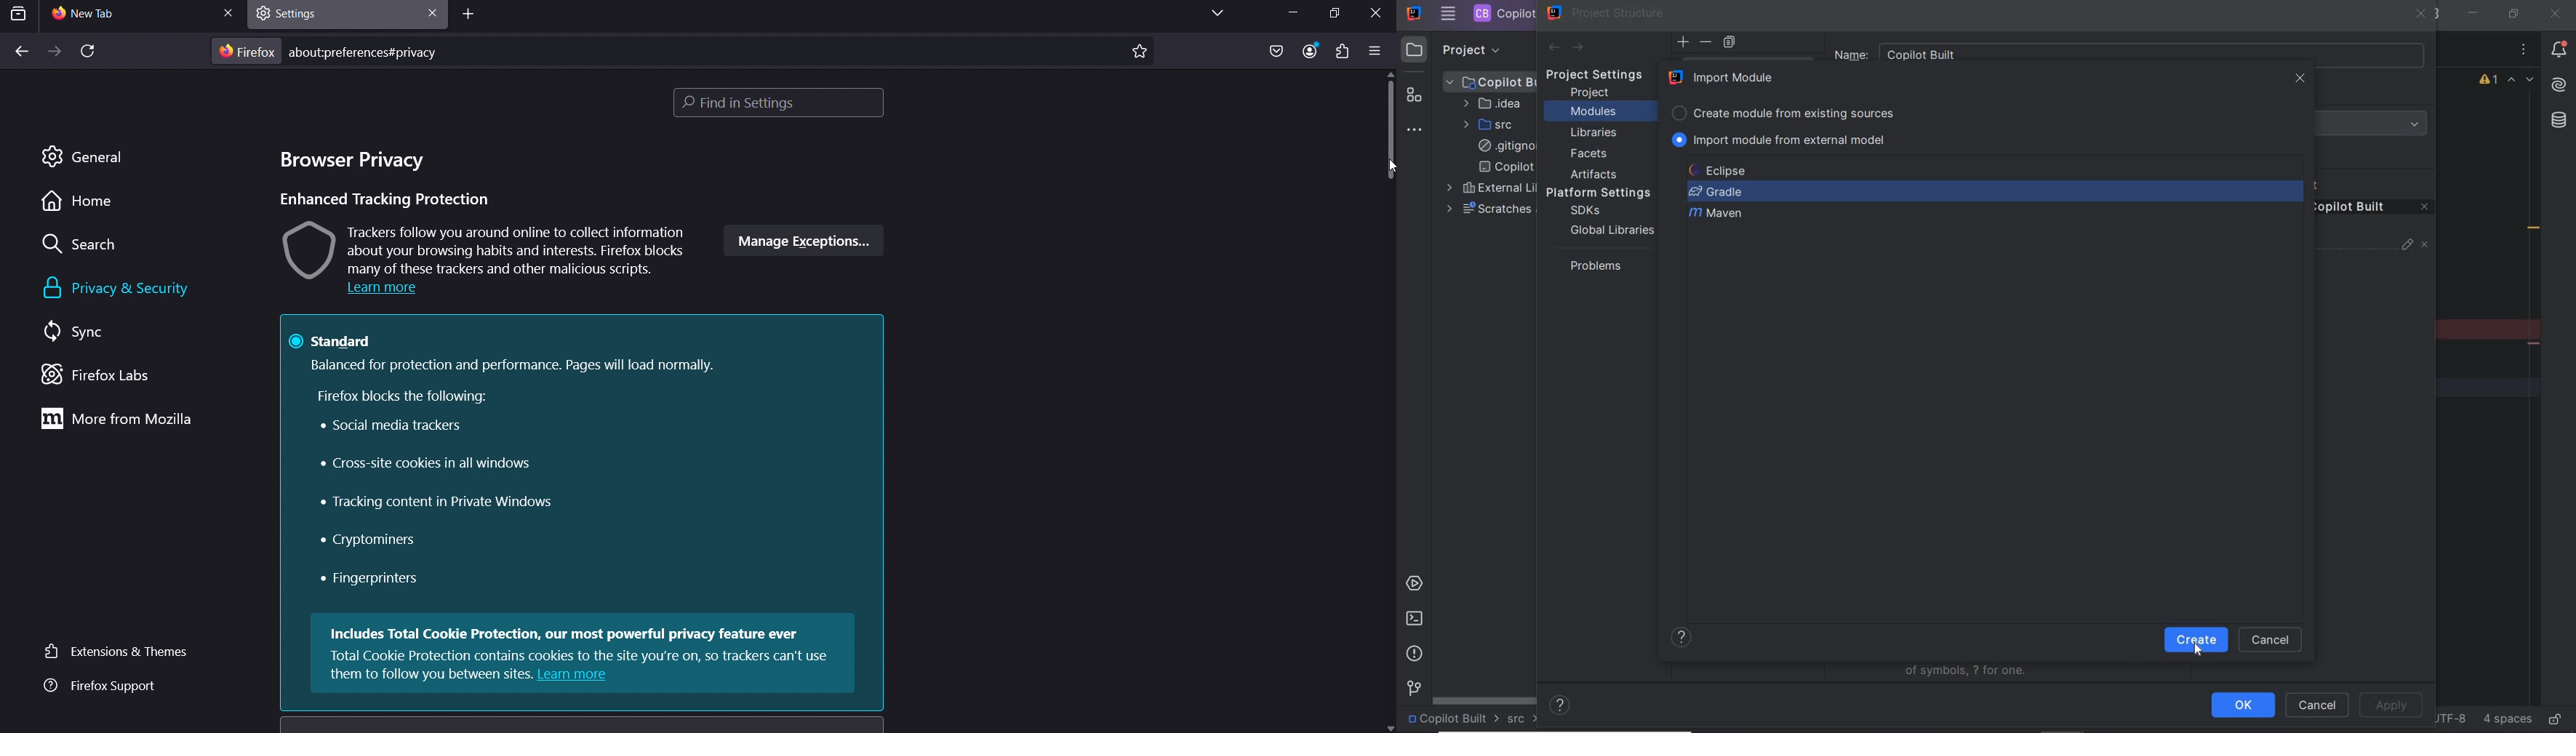 This screenshot has height=756, width=2576. What do you see at coordinates (77, 332) in the screenshot?
I see `sync` at bounding box center [77, 332].